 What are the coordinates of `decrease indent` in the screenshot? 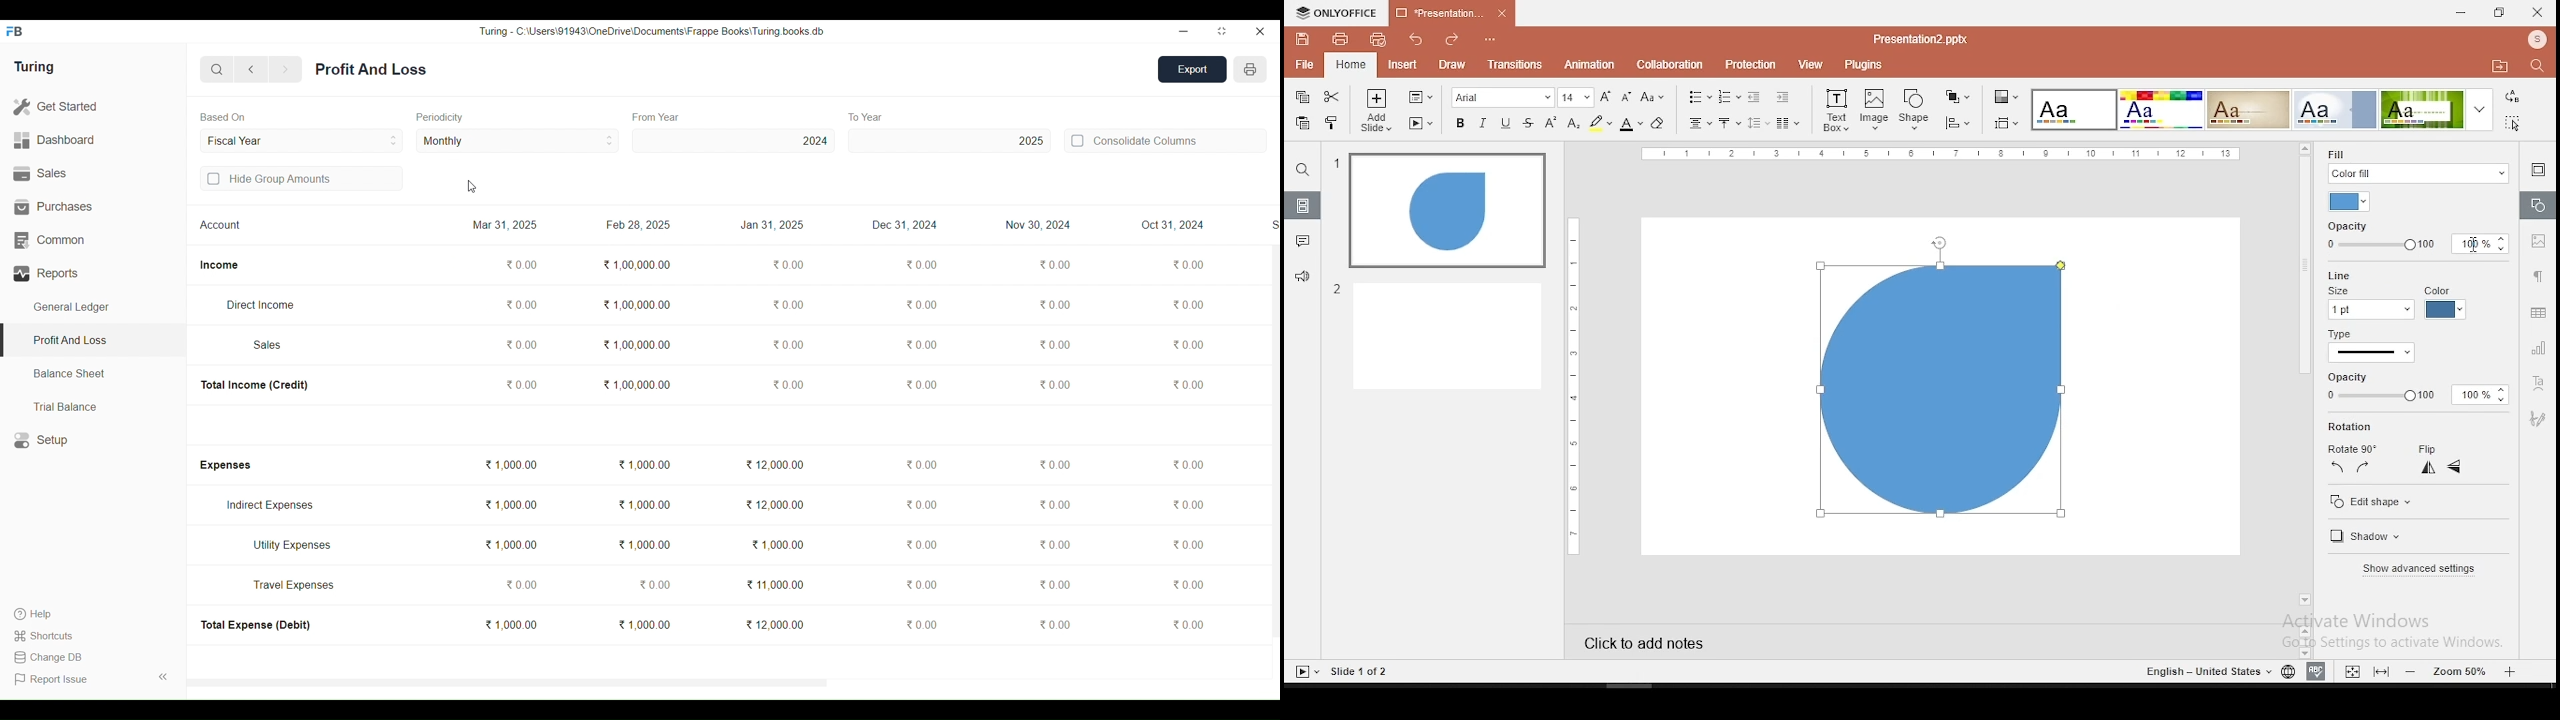 It's located at (1753, 97).